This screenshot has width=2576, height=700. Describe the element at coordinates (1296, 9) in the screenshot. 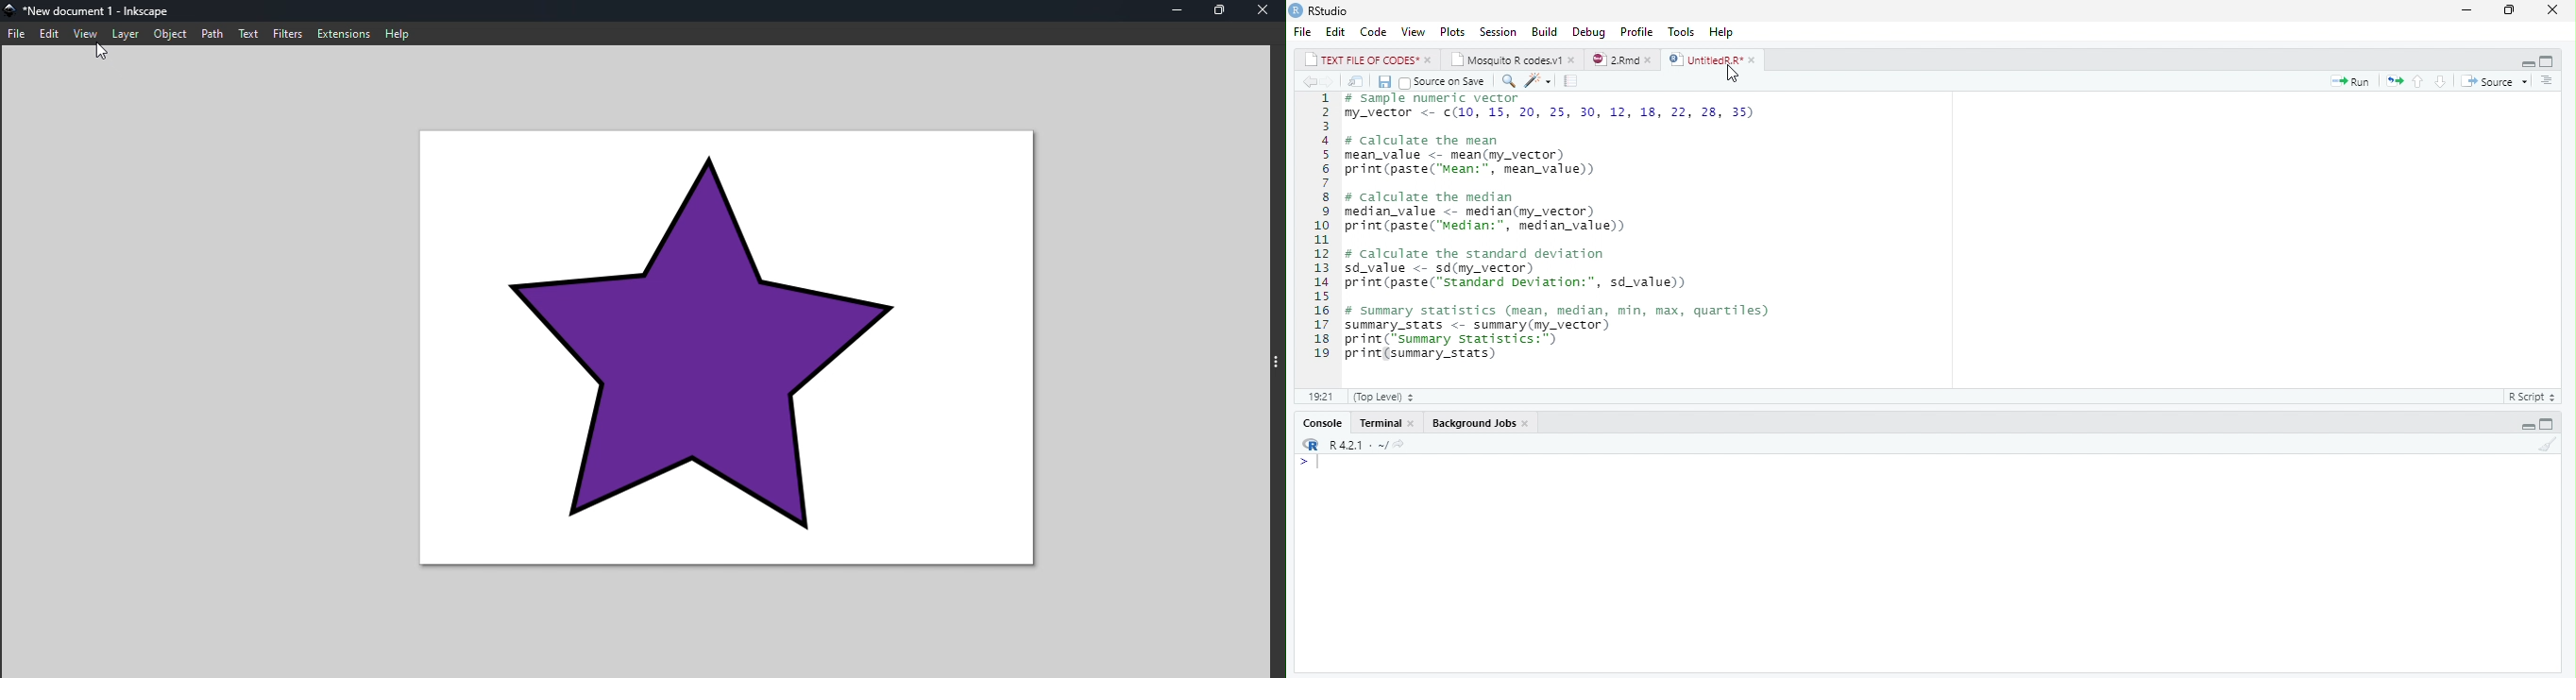

I see `app icon` at that location.